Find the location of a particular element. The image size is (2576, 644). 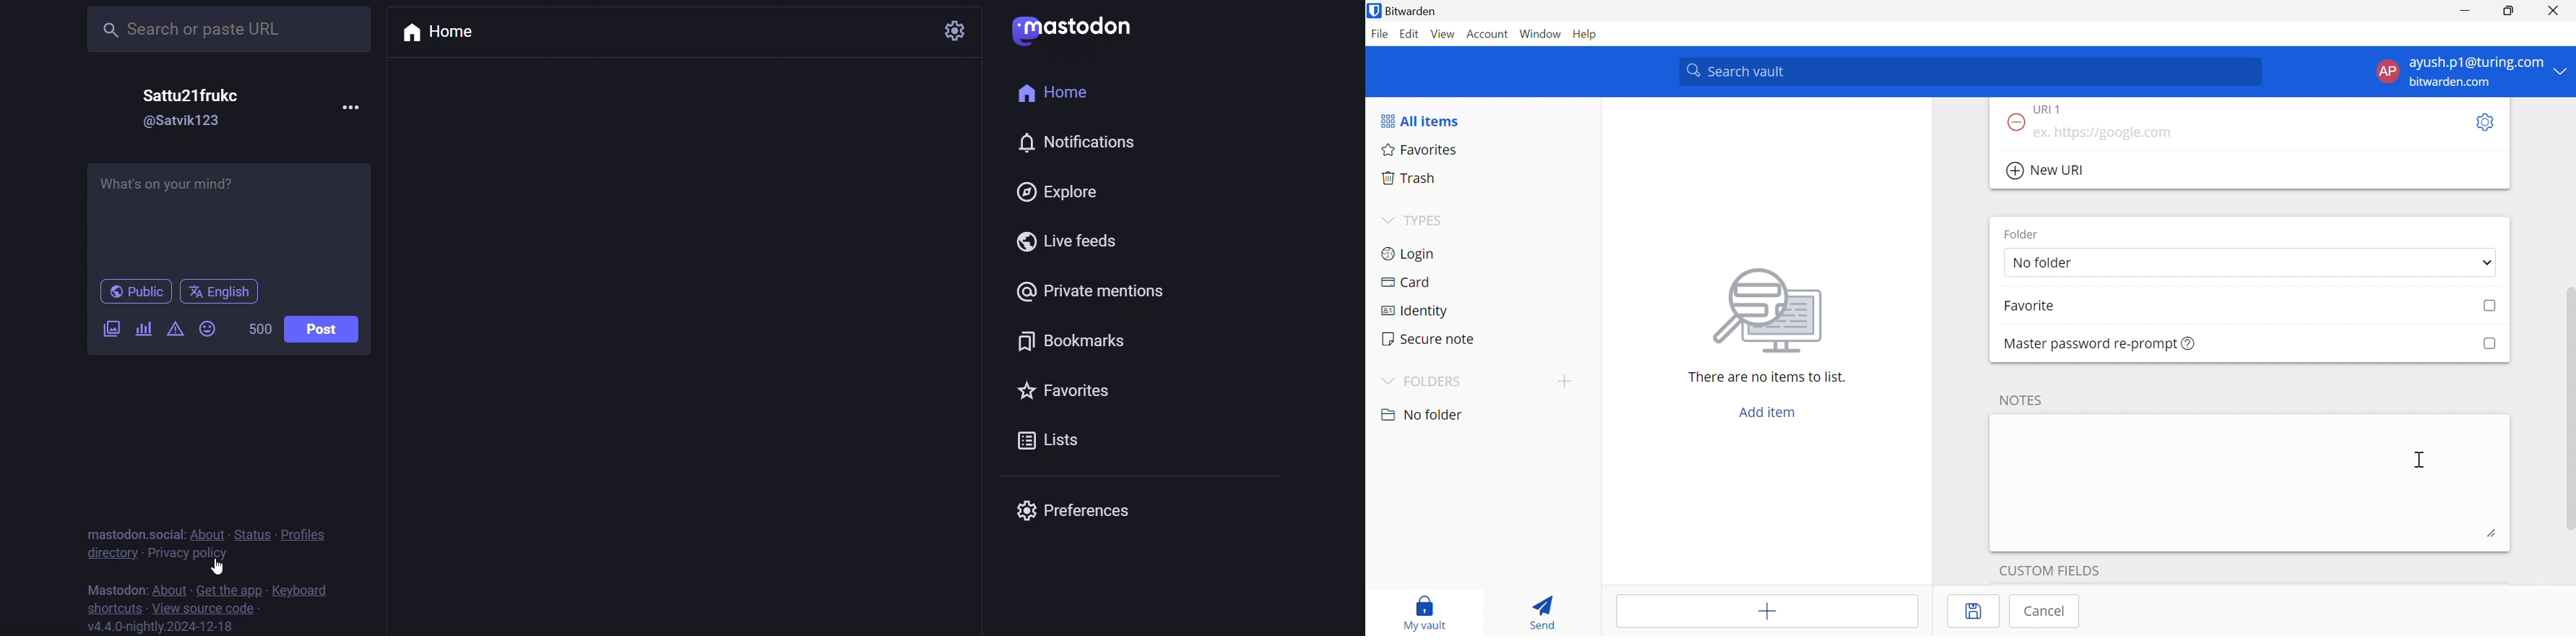

poll is located at coordinates (147, 328).